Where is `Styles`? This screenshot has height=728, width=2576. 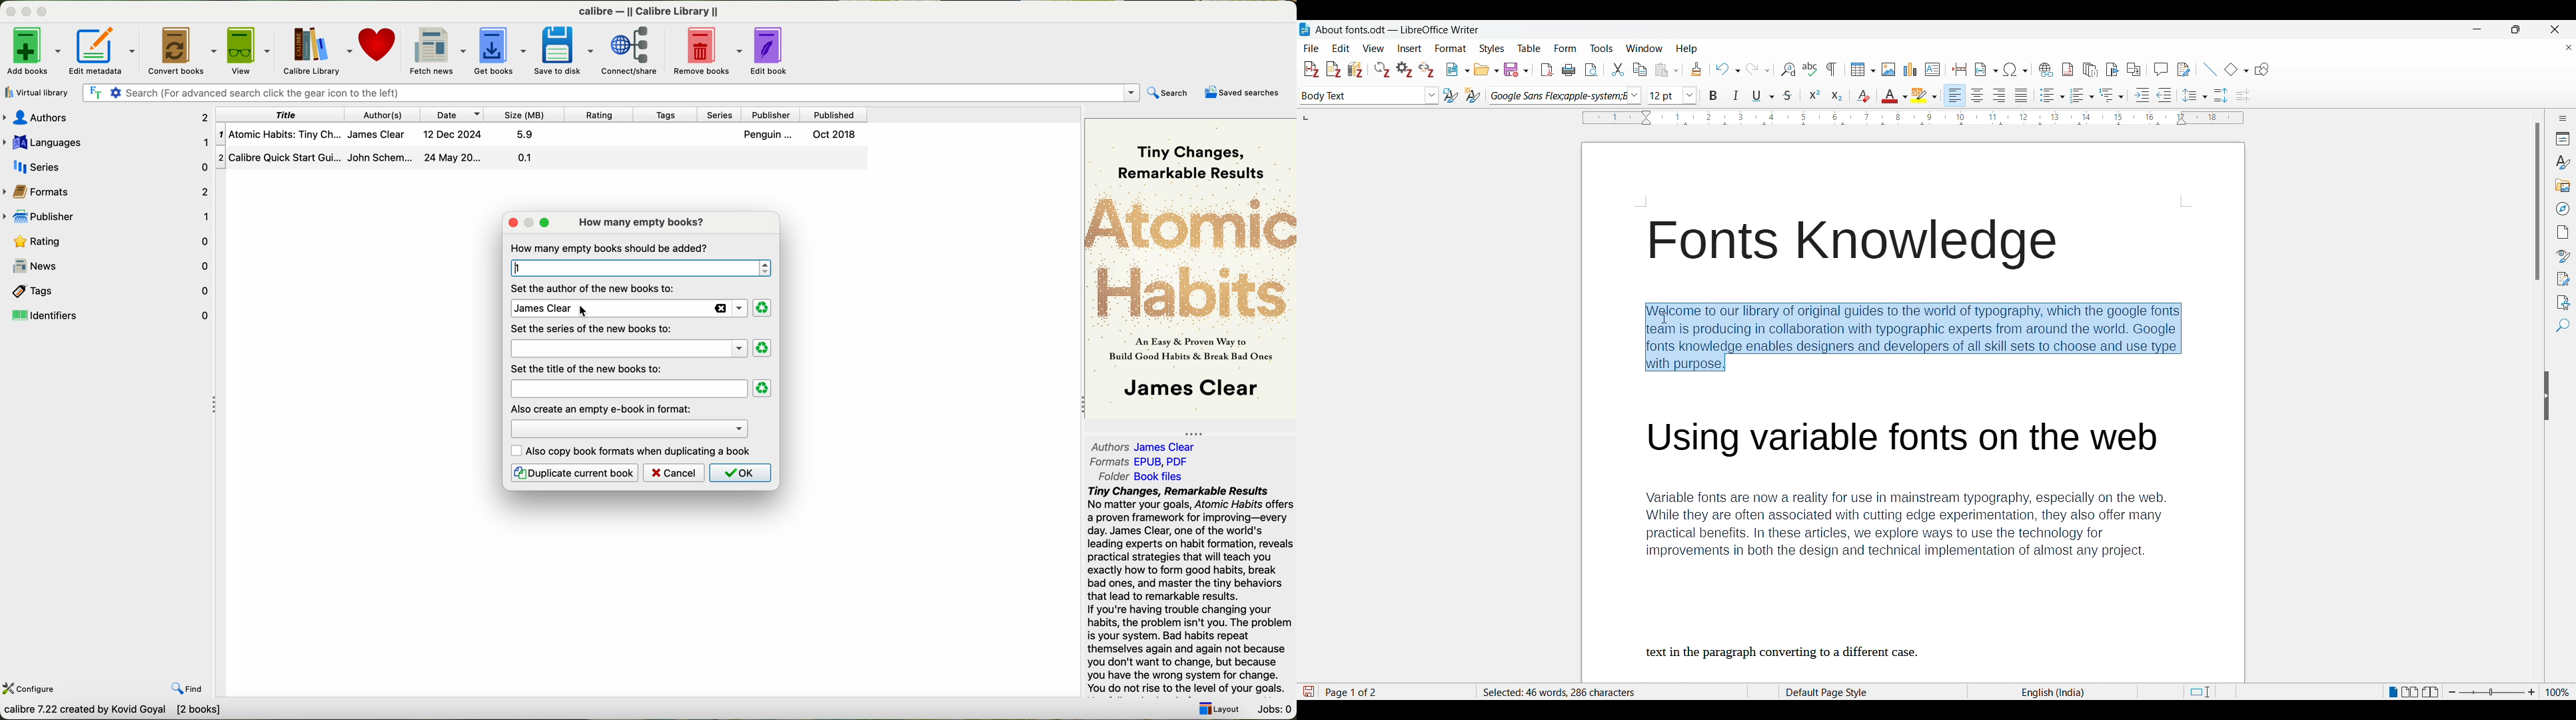
Styles is located at coordinates (2562, 163).